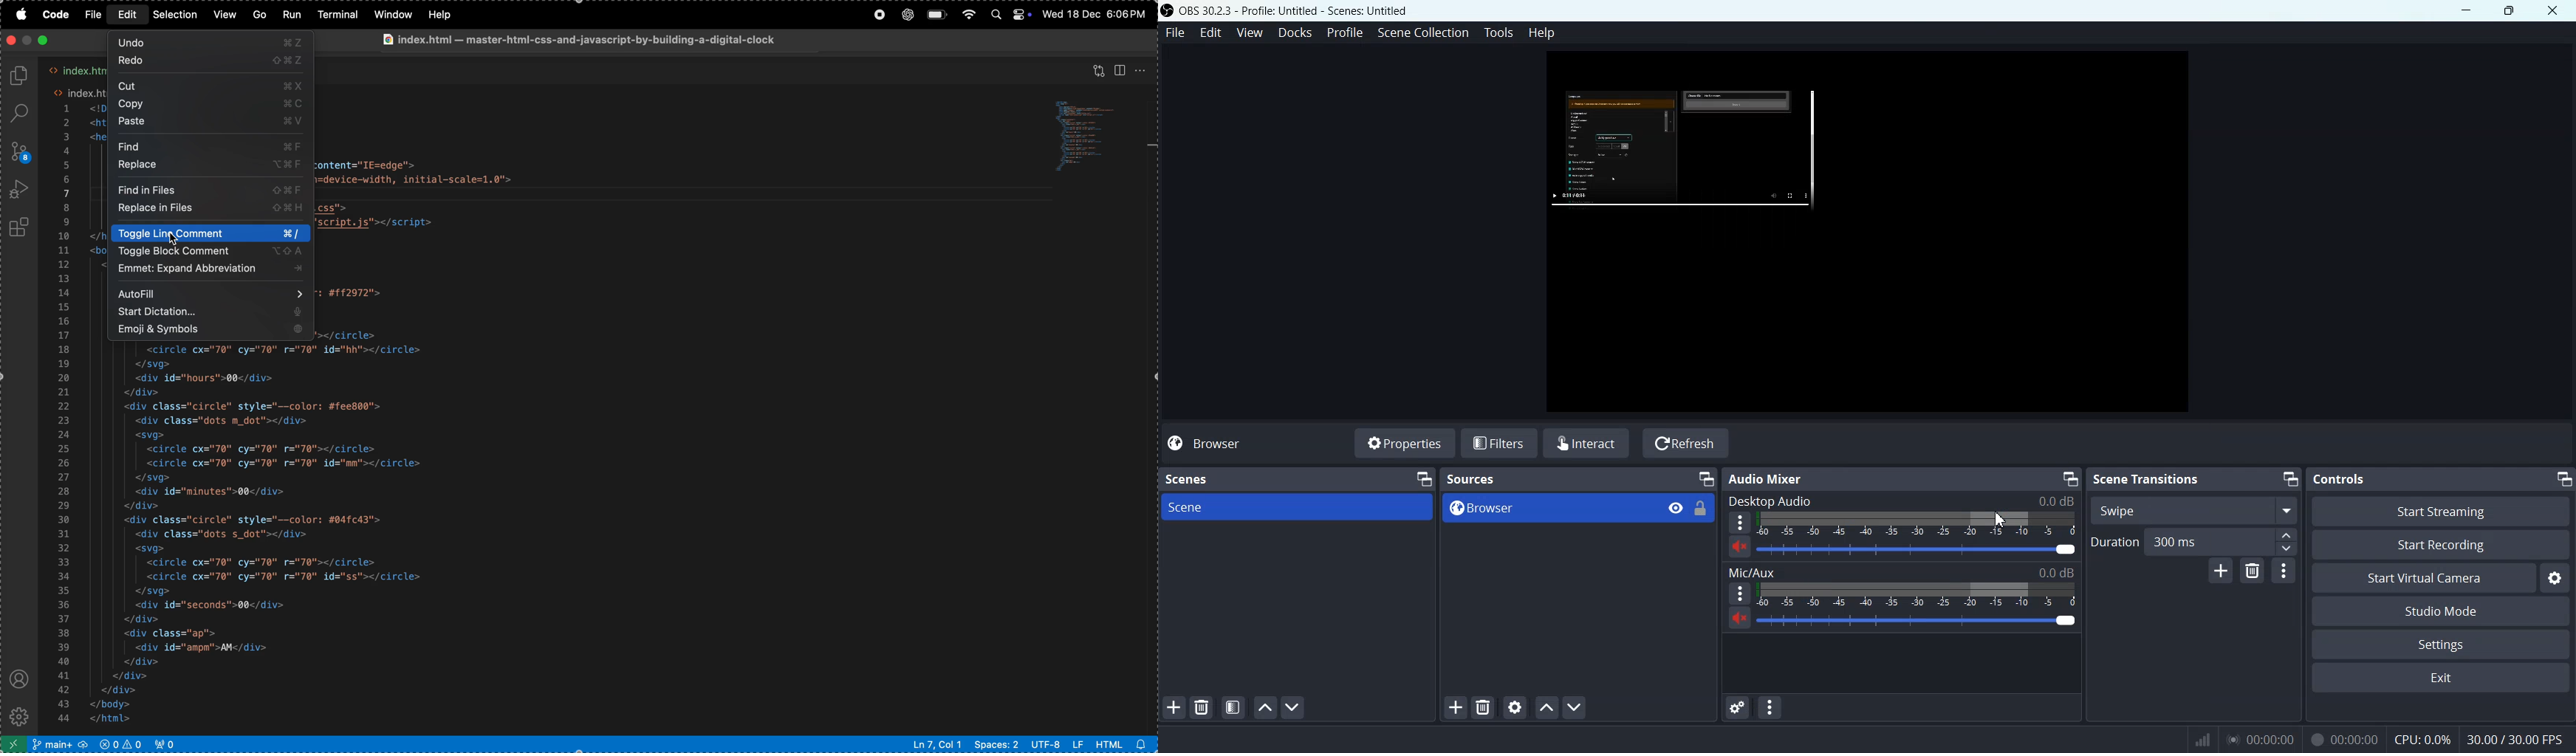  Describe the element at coordinates (2439, 679) in the screenshot. I see `Exit` at that location.